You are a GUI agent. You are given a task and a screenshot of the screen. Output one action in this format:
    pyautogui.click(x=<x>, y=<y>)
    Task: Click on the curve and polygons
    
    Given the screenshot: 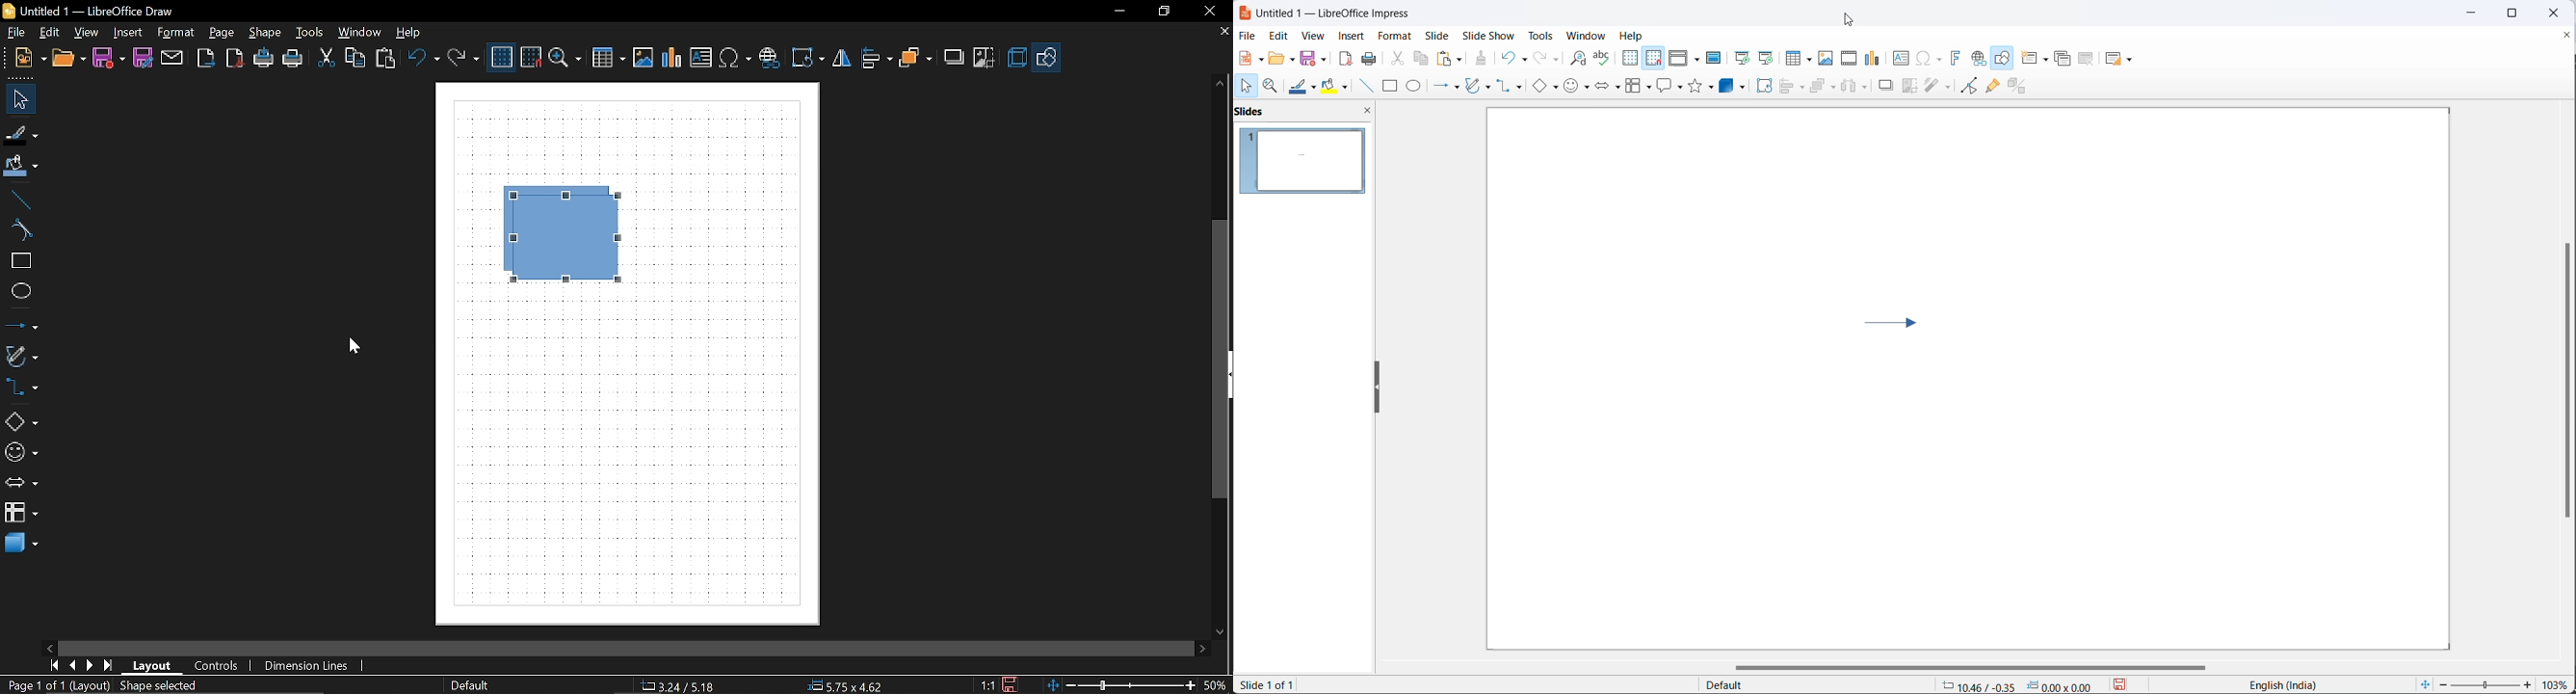 What is the action you would take?
    pyautogui.click(x=1481, y=84)
    